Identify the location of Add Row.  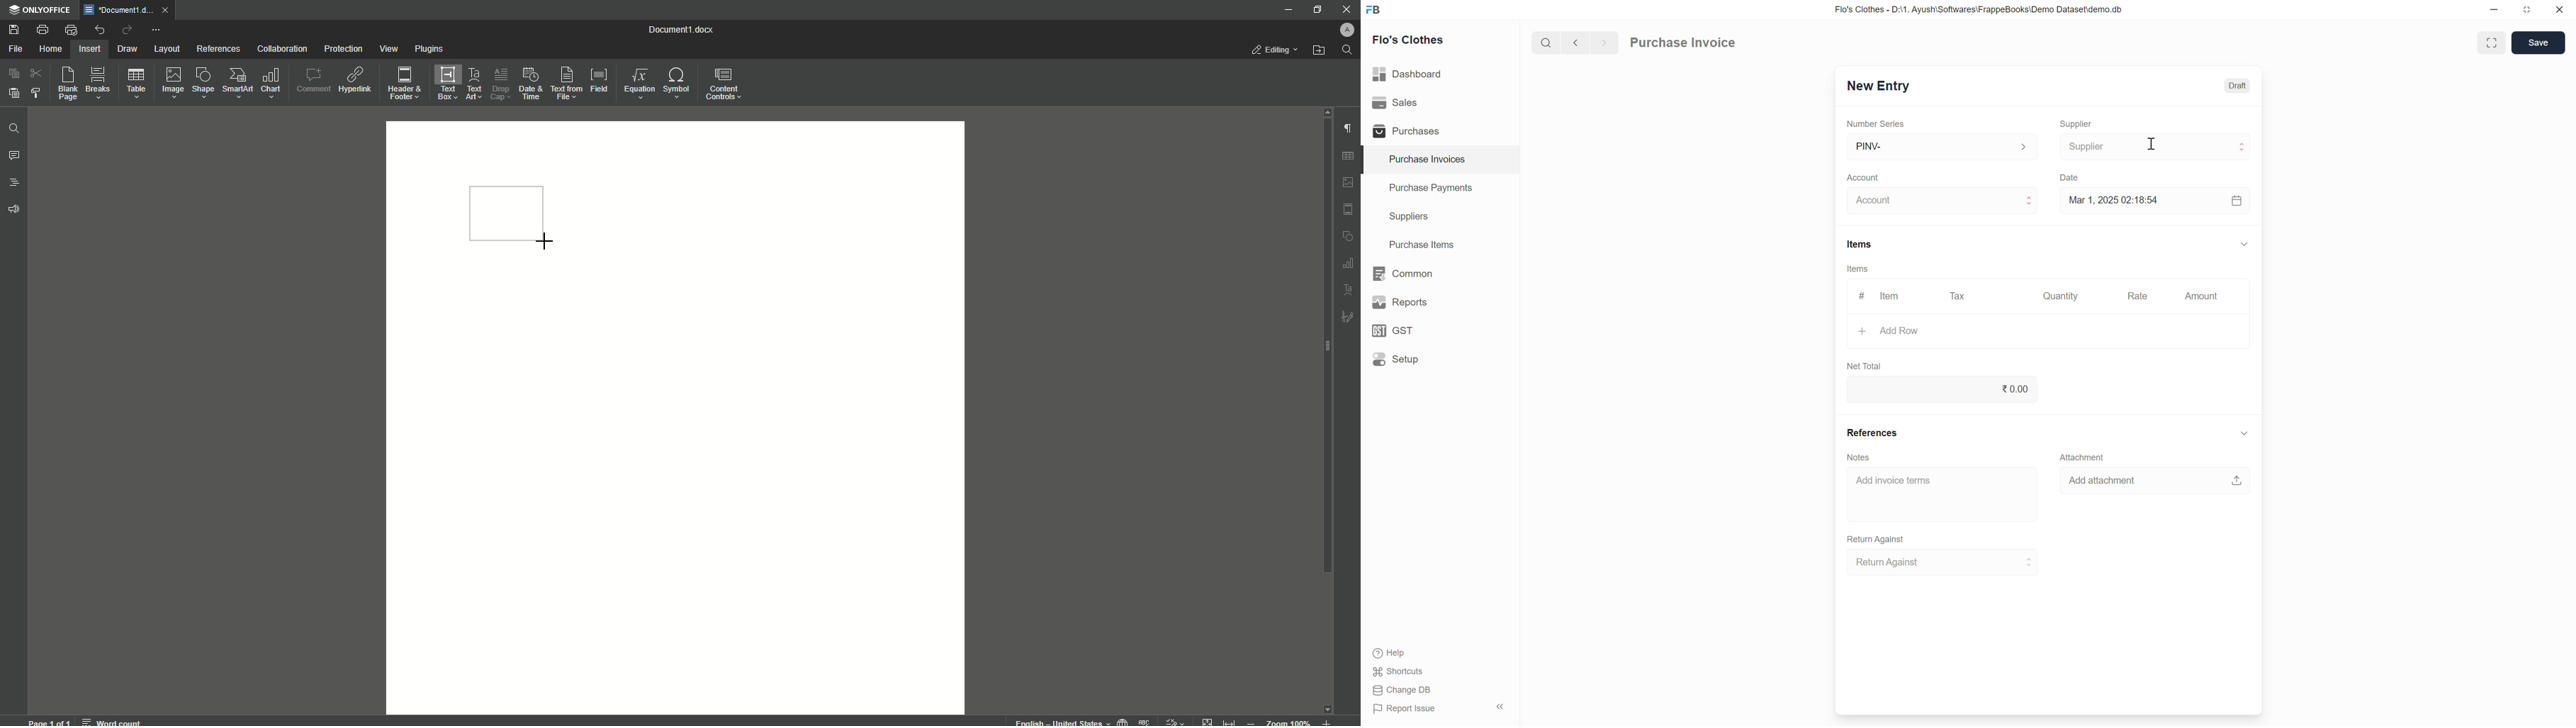
(2048, 332).